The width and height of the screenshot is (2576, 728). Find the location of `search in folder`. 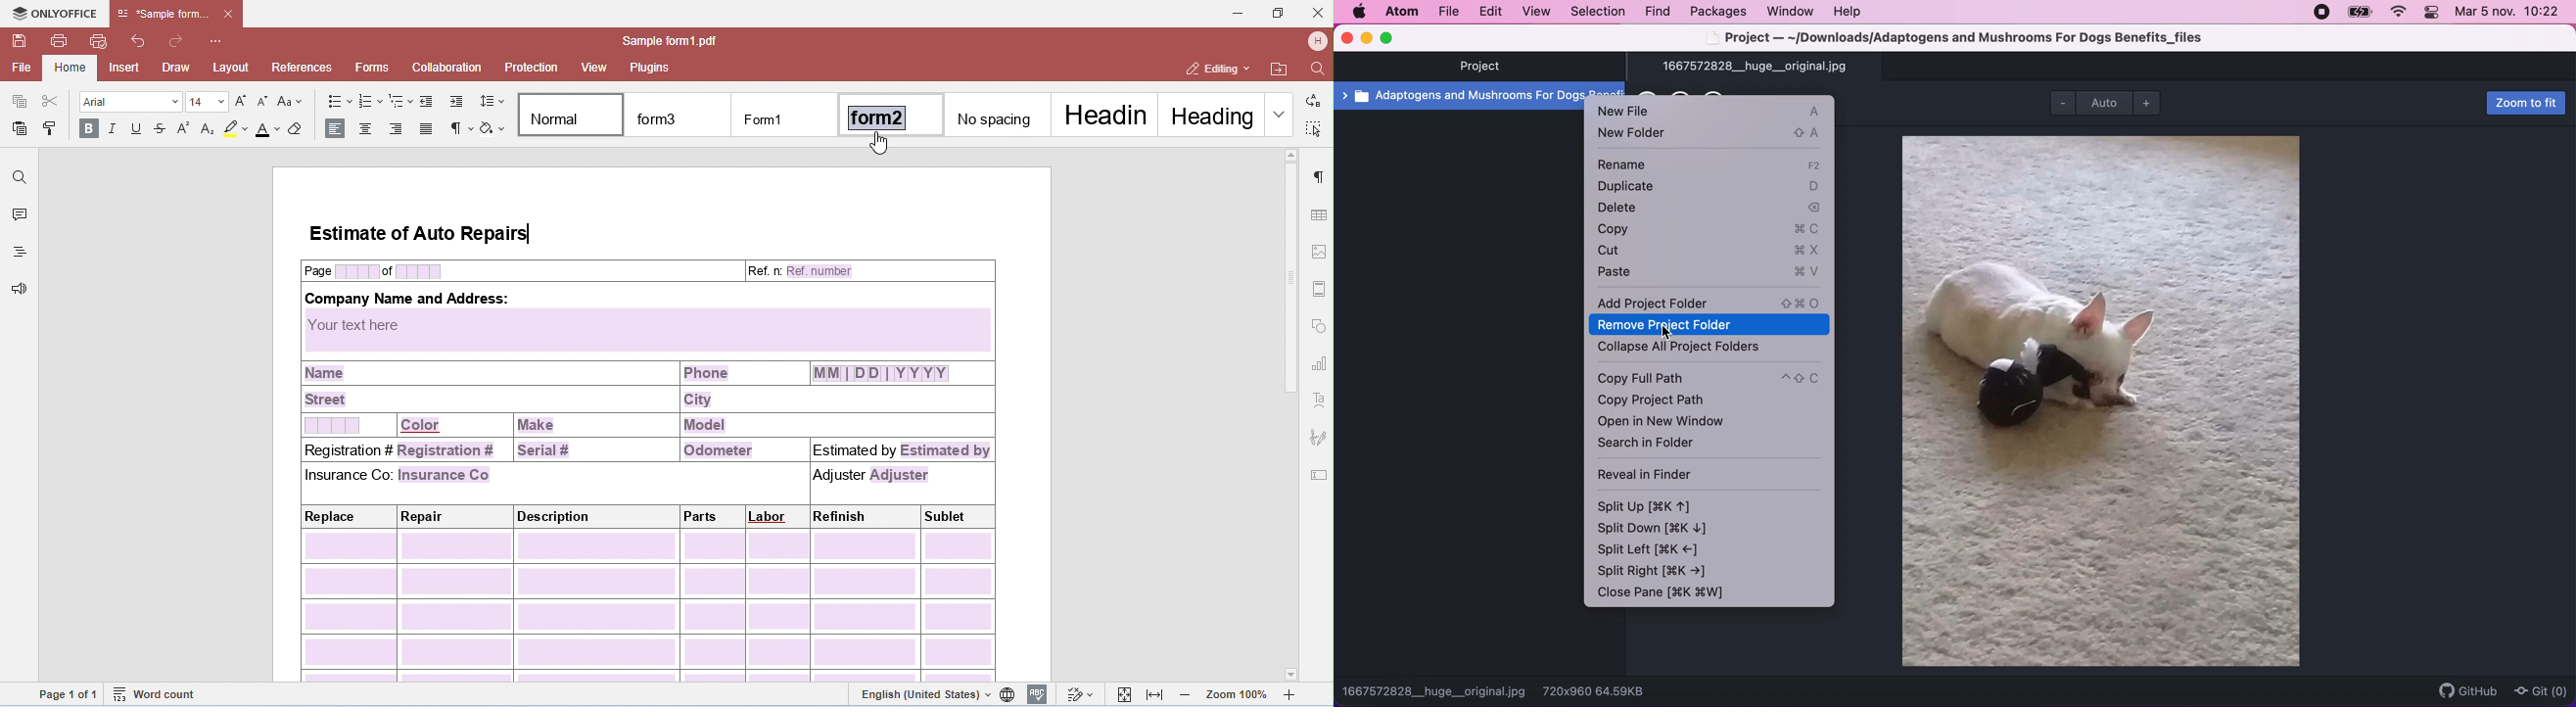

search in folder is located at coordinates (1667, 445).